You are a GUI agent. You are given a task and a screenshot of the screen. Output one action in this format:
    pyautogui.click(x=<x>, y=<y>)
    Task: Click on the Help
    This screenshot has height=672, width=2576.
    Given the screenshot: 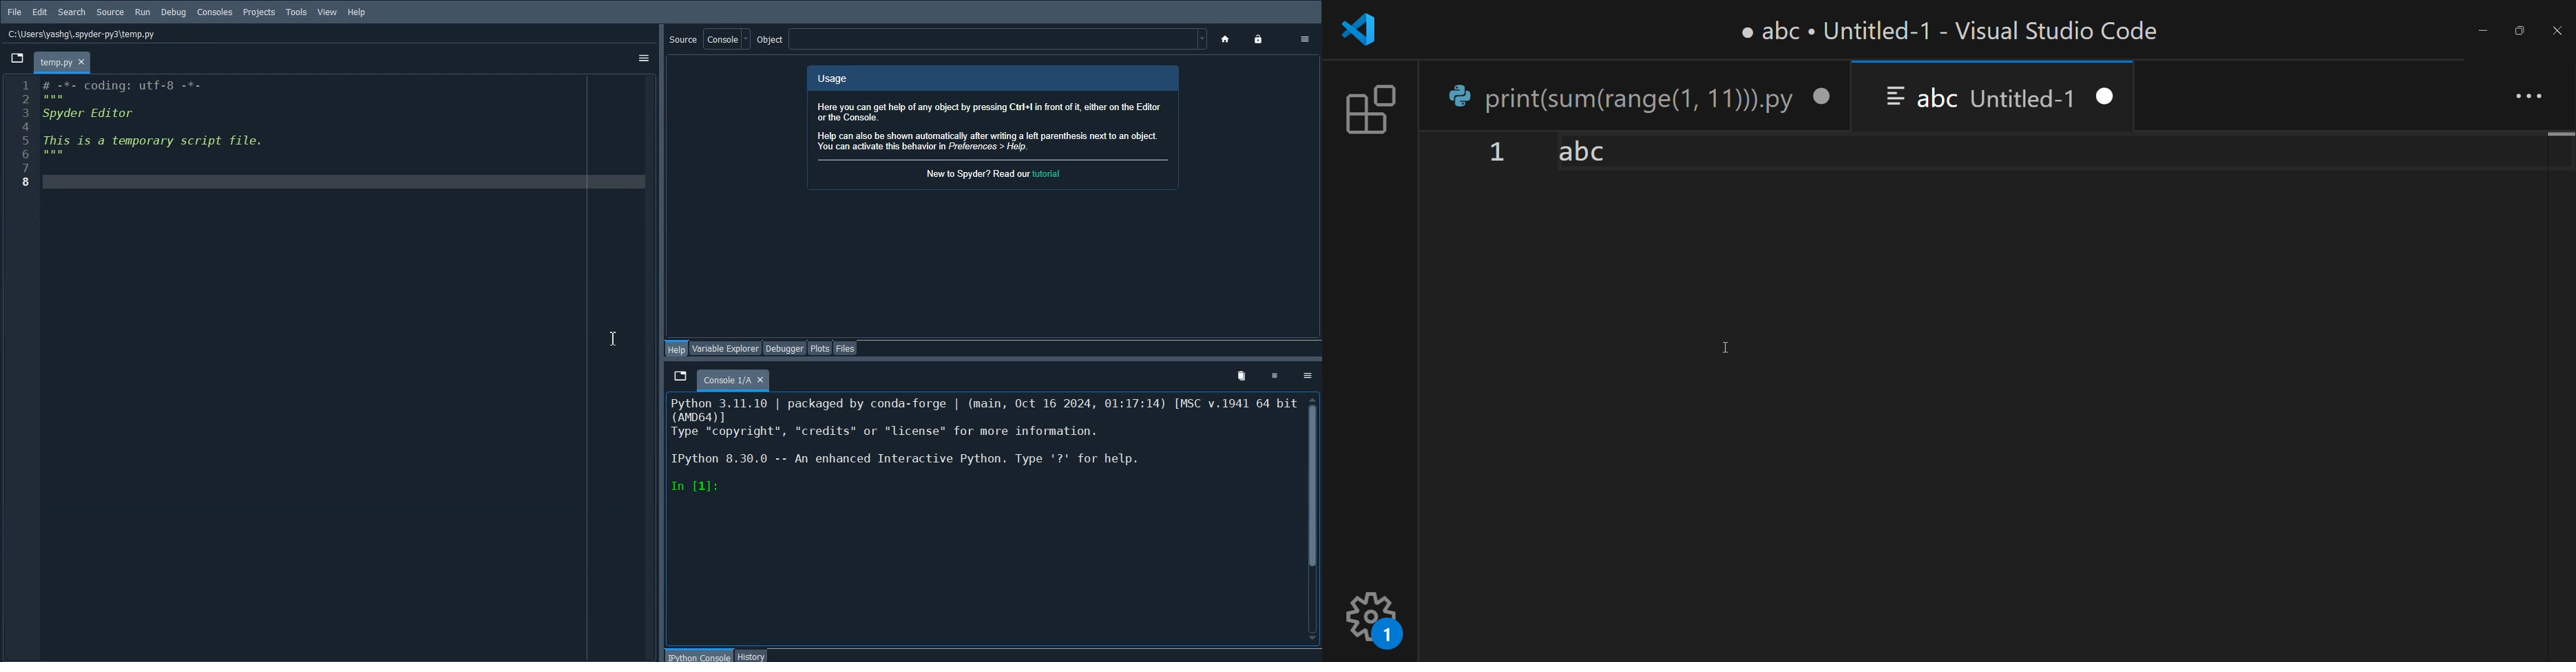 What is the action you would take?
    pyautogui.click(x=678, y=348)
    